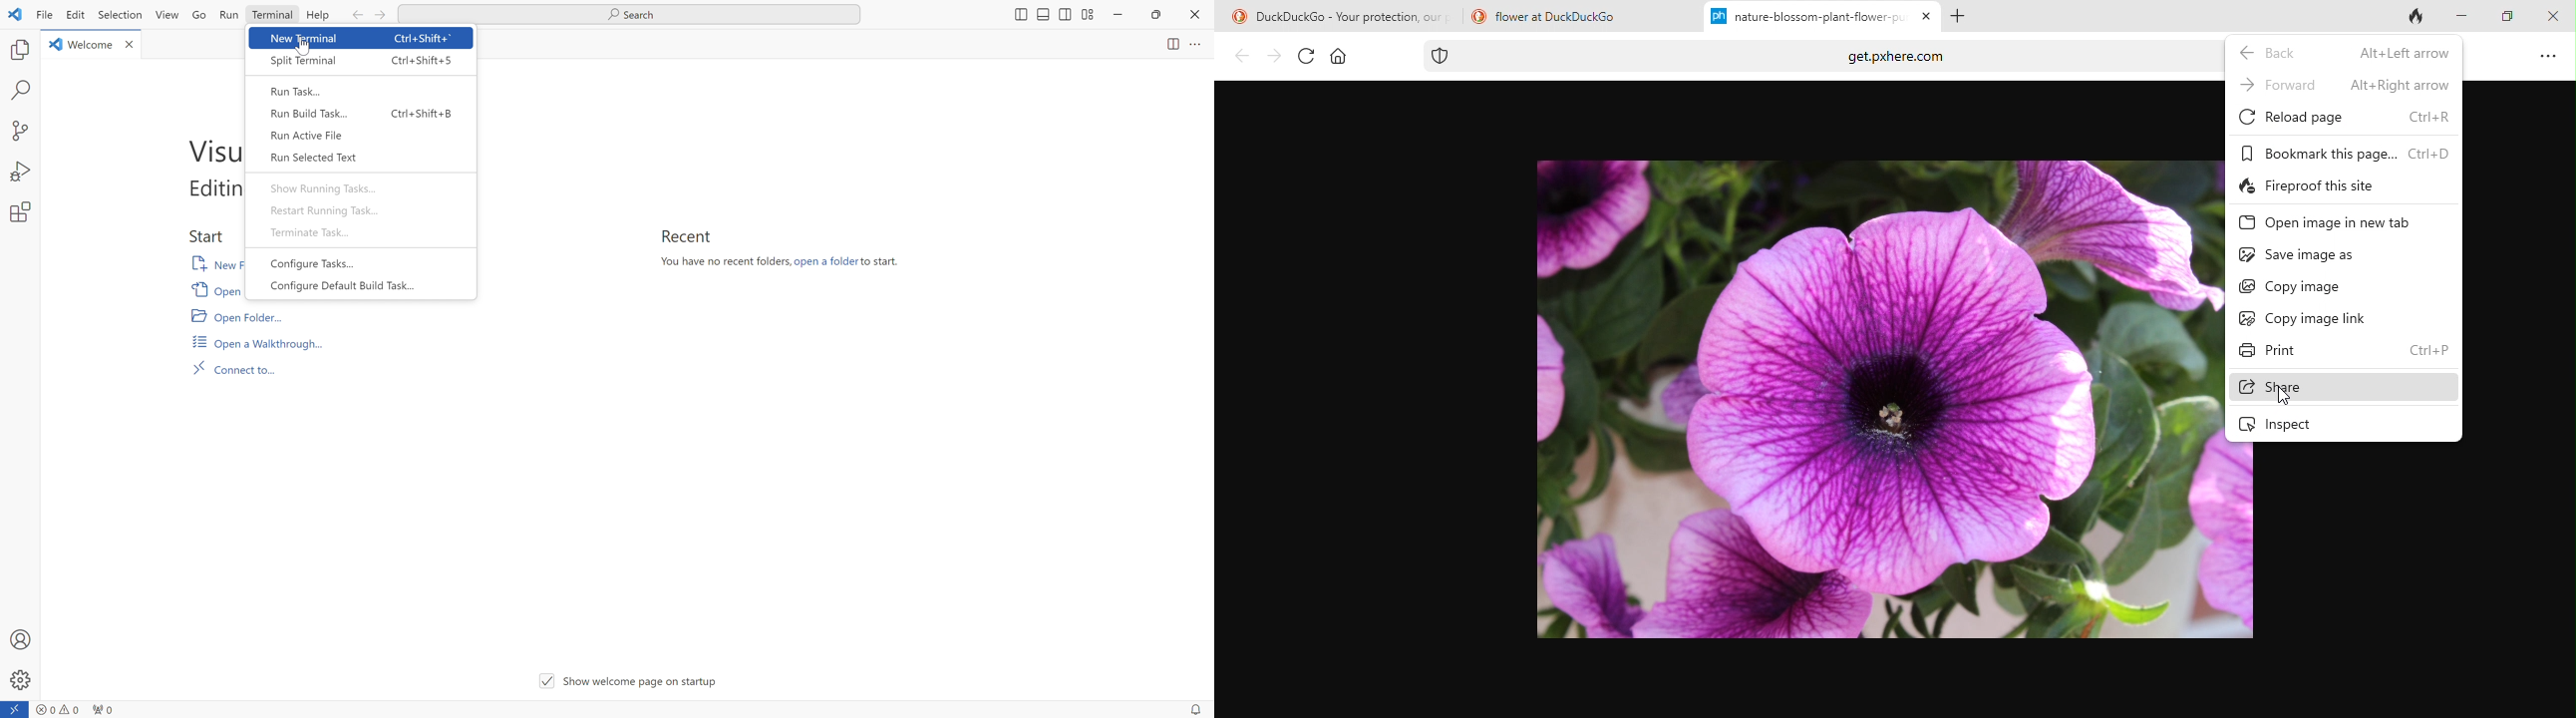  What do you see at coordinates (210, 148) in the screenshot?
I see `Visual Studio Code` at bounding box center [210, 148].